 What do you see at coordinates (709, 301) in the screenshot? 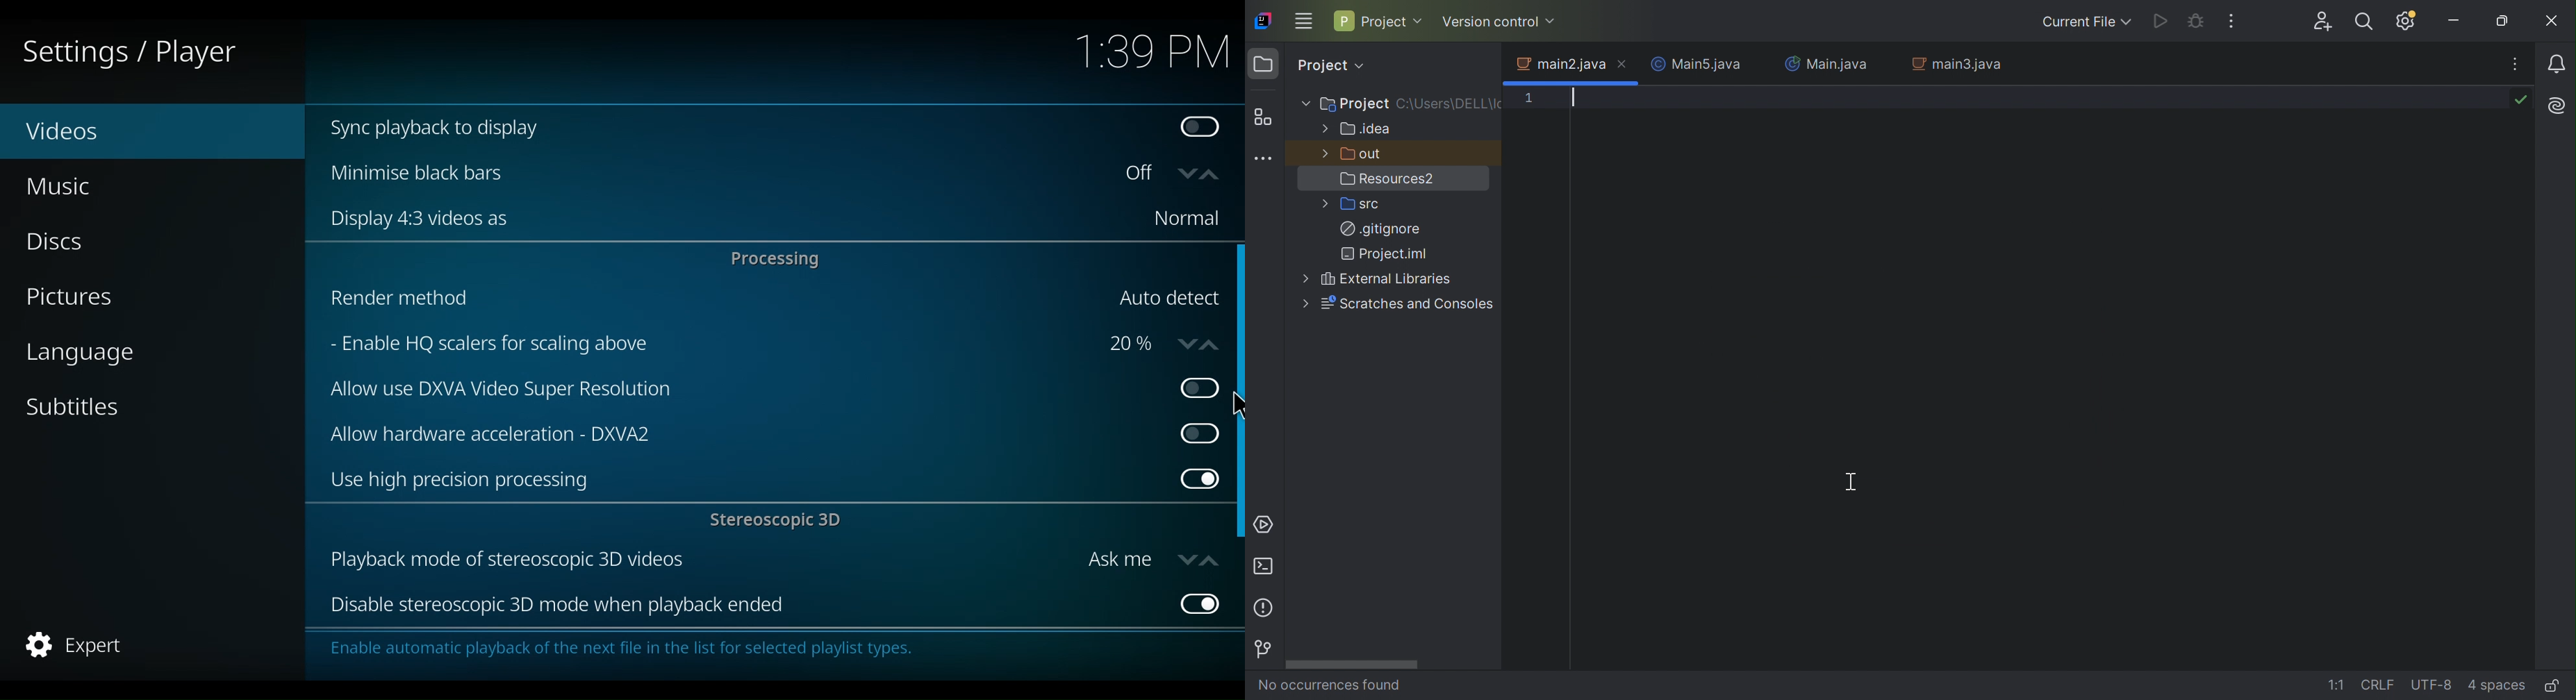
I see `Render method` at bounding box center [709, 301].